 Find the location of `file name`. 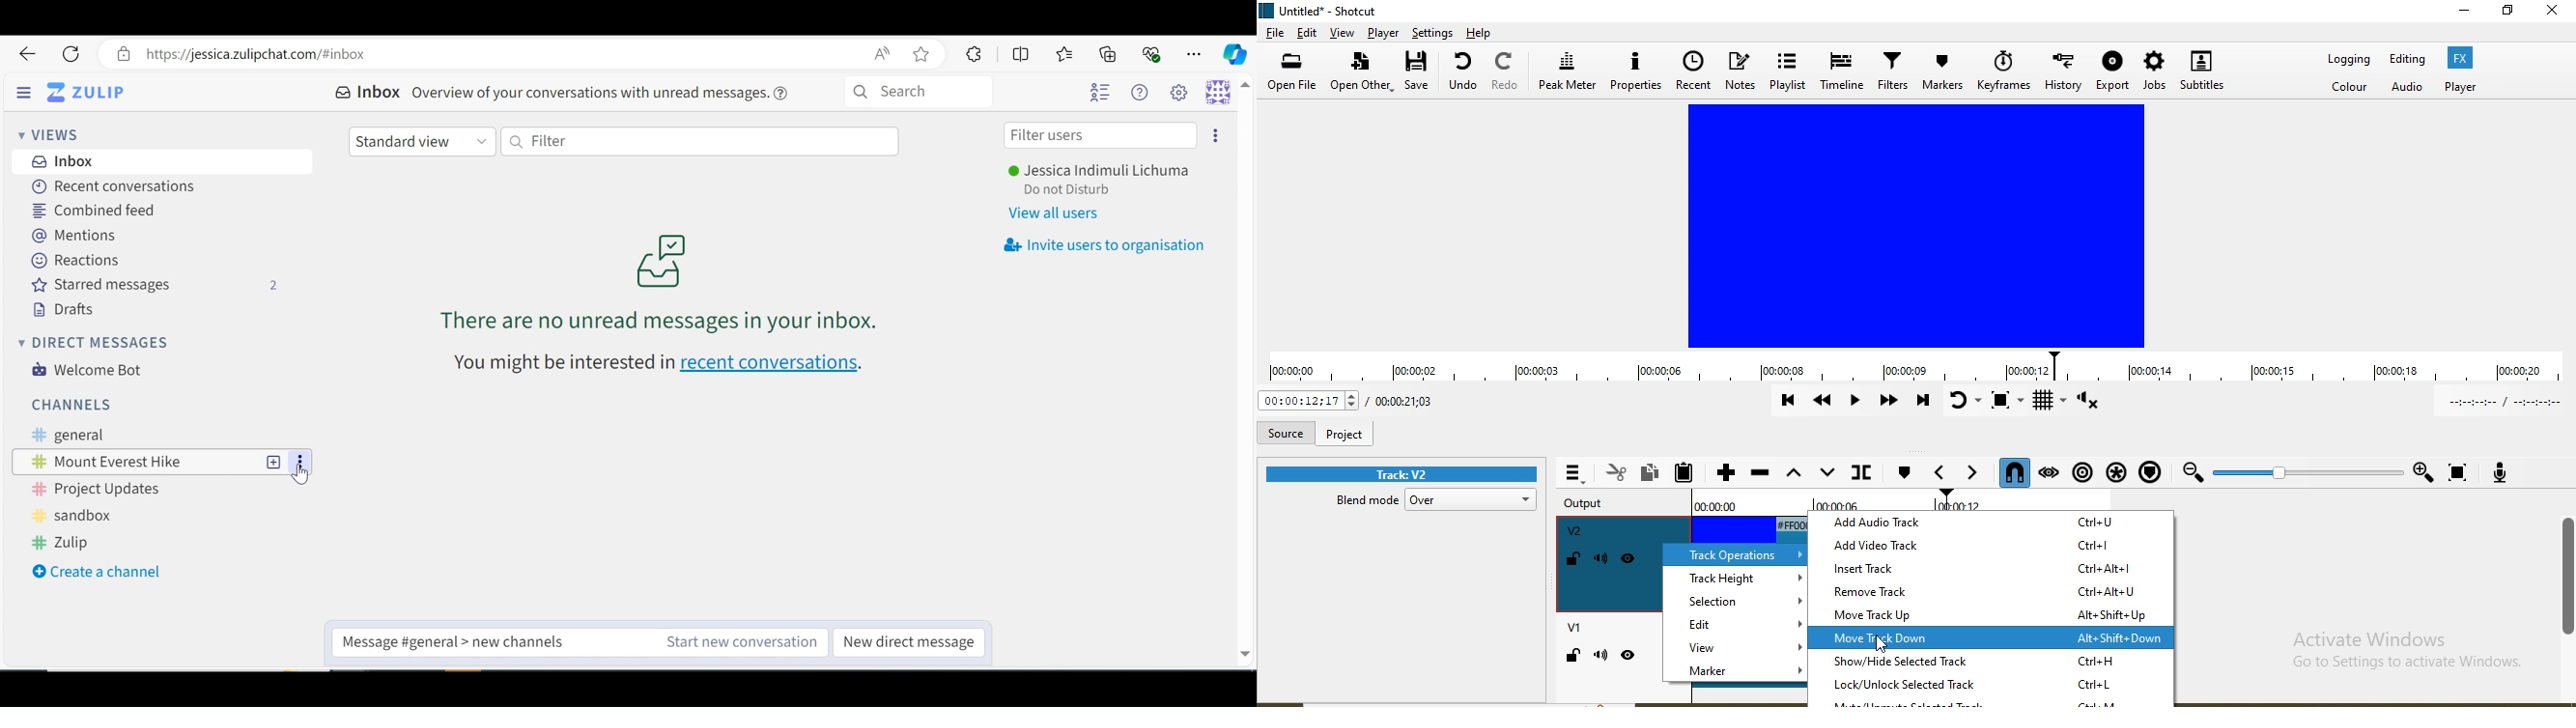

file name is located at coordinates (1341, 9).